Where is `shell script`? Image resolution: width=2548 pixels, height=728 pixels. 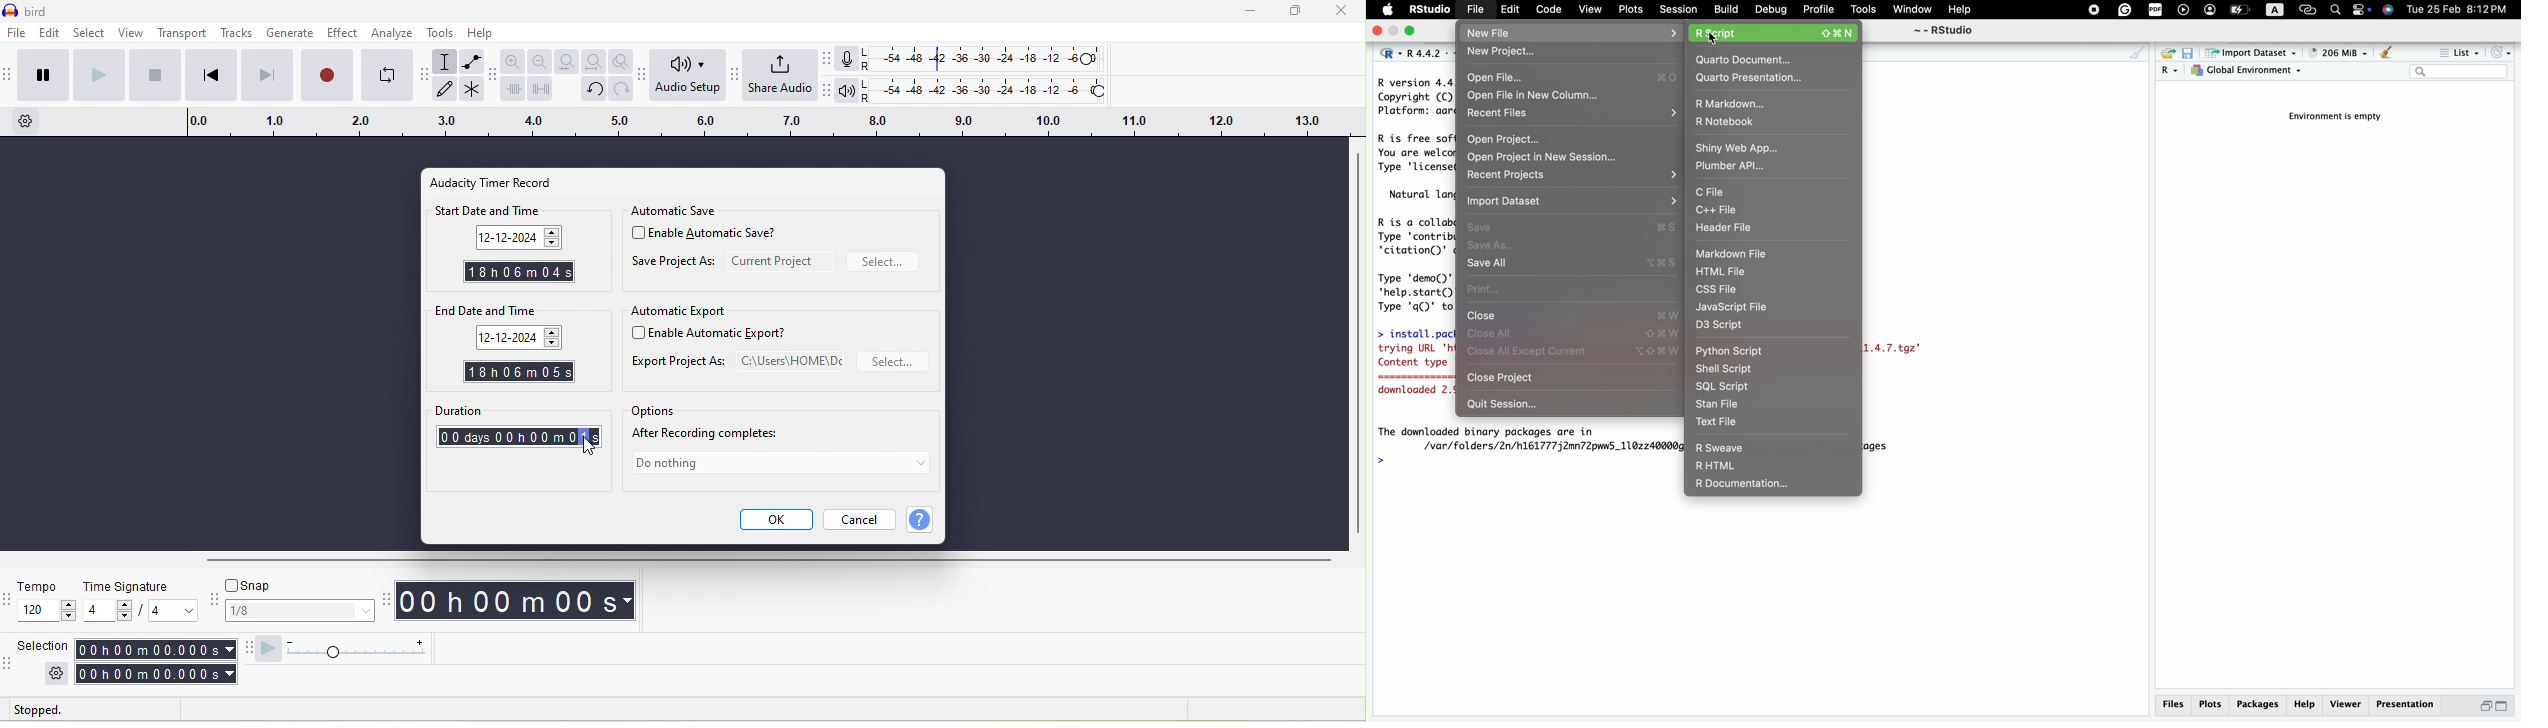 shell script is located at coordinates (1750, 369).